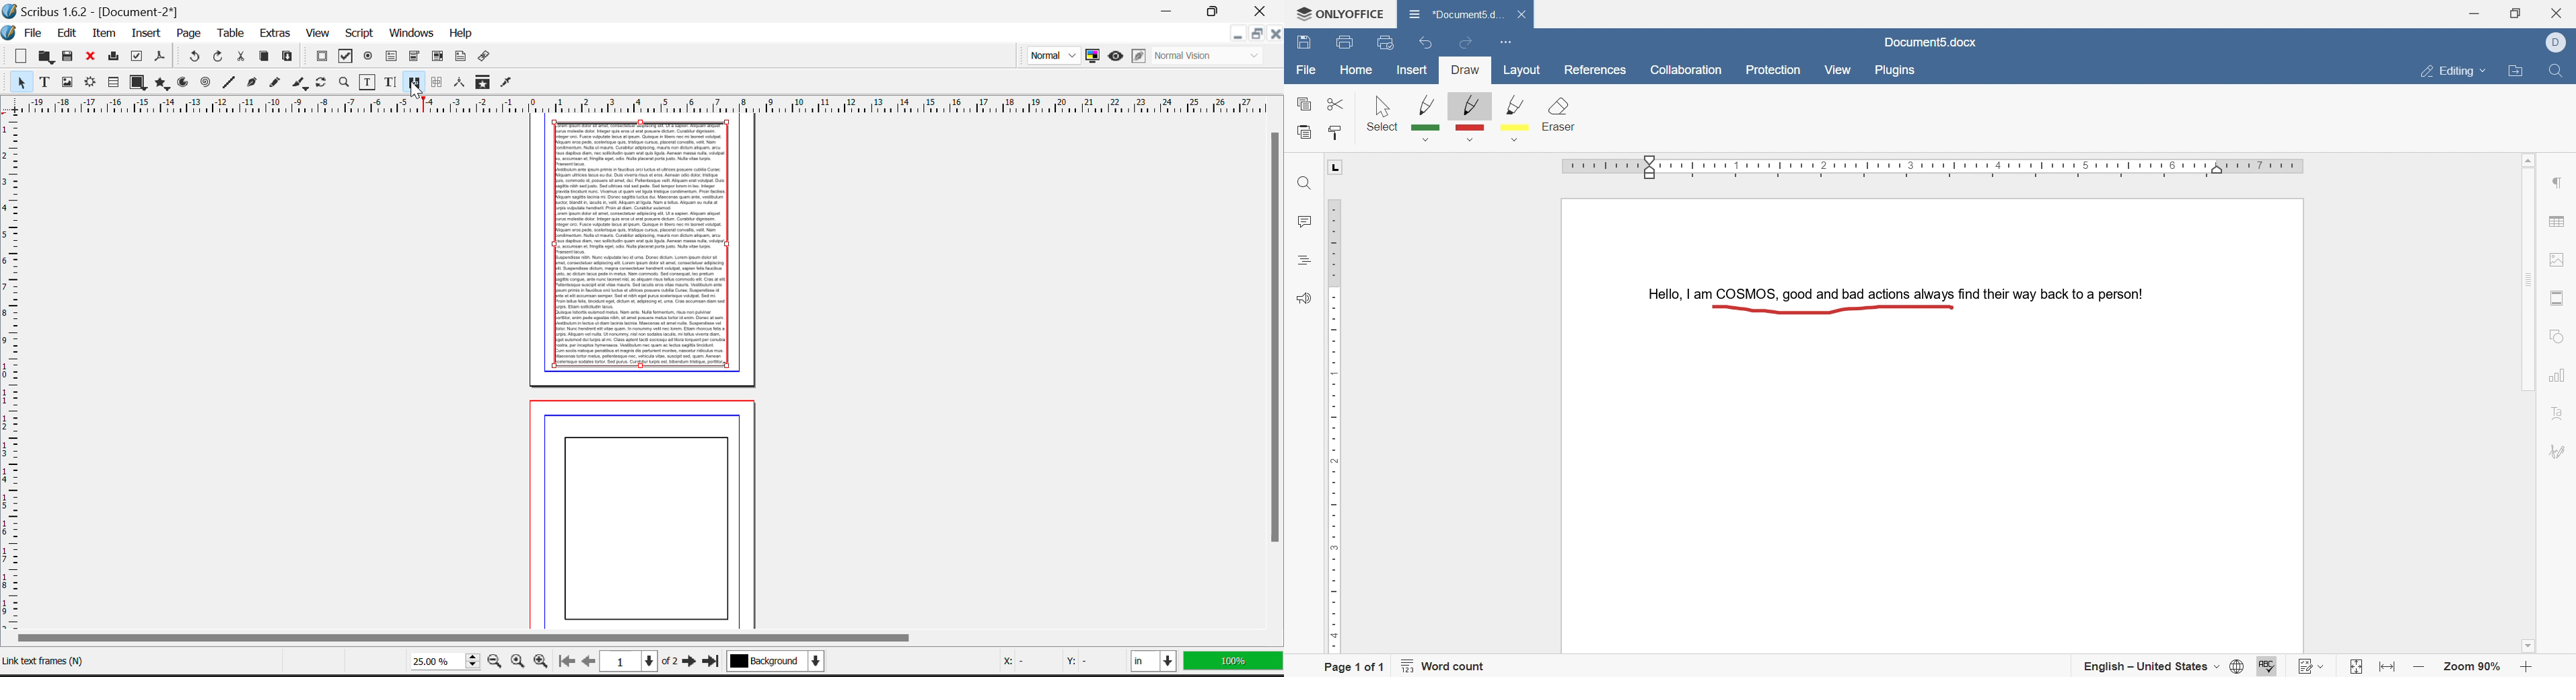  I want to click on open file location, so click(2518, 73).